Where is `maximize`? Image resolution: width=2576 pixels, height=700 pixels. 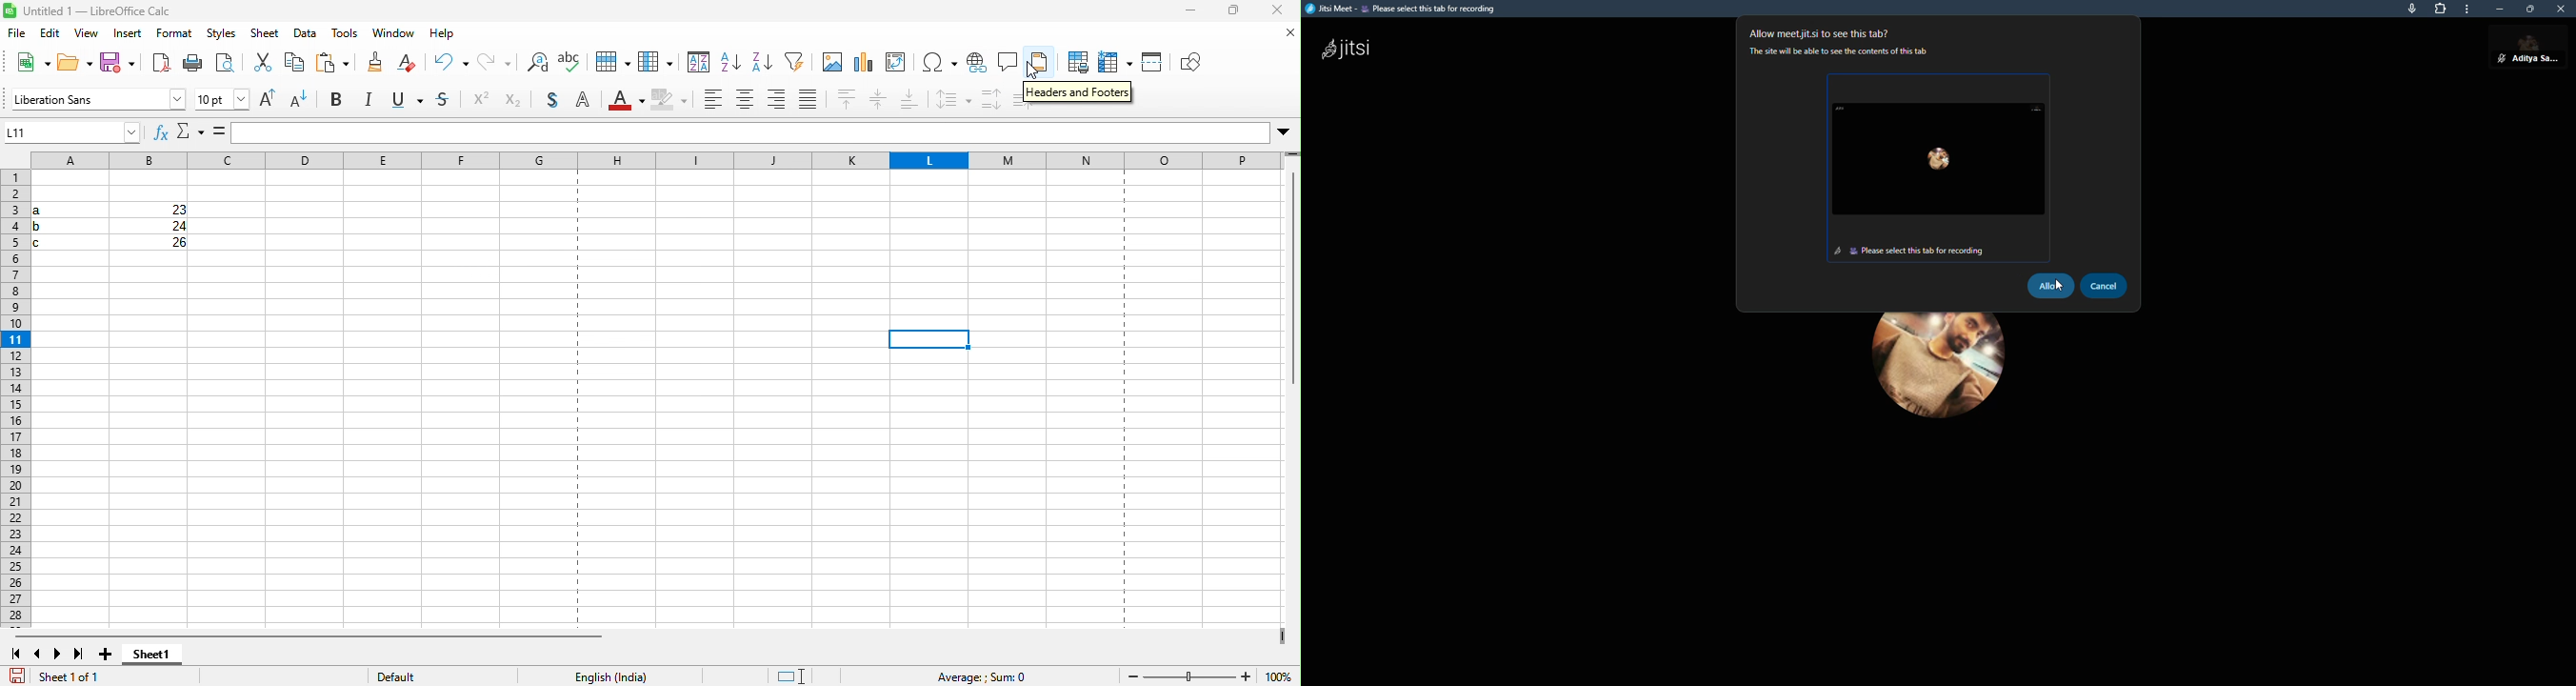 maximize is located at coordinates (1234, 12).